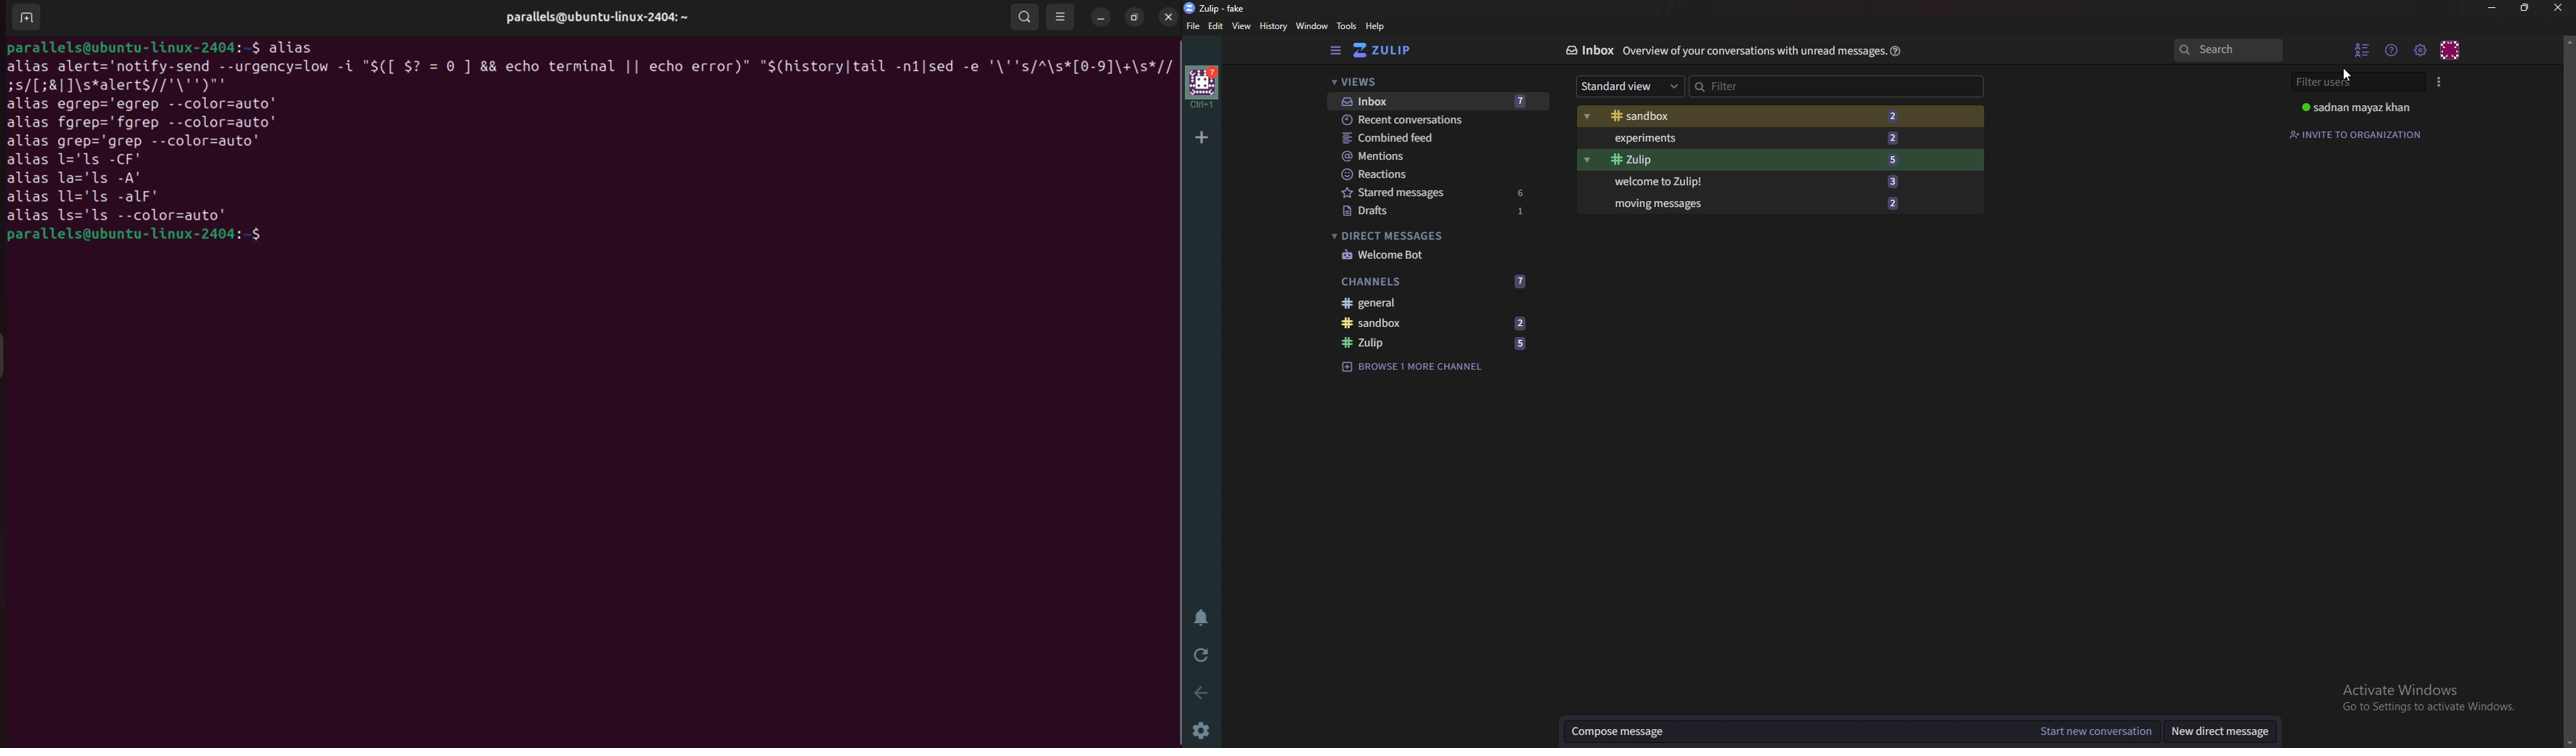 The height and width of the screenshot is (756, 2576). I want to click on scroll bar, so click(2568, 390).